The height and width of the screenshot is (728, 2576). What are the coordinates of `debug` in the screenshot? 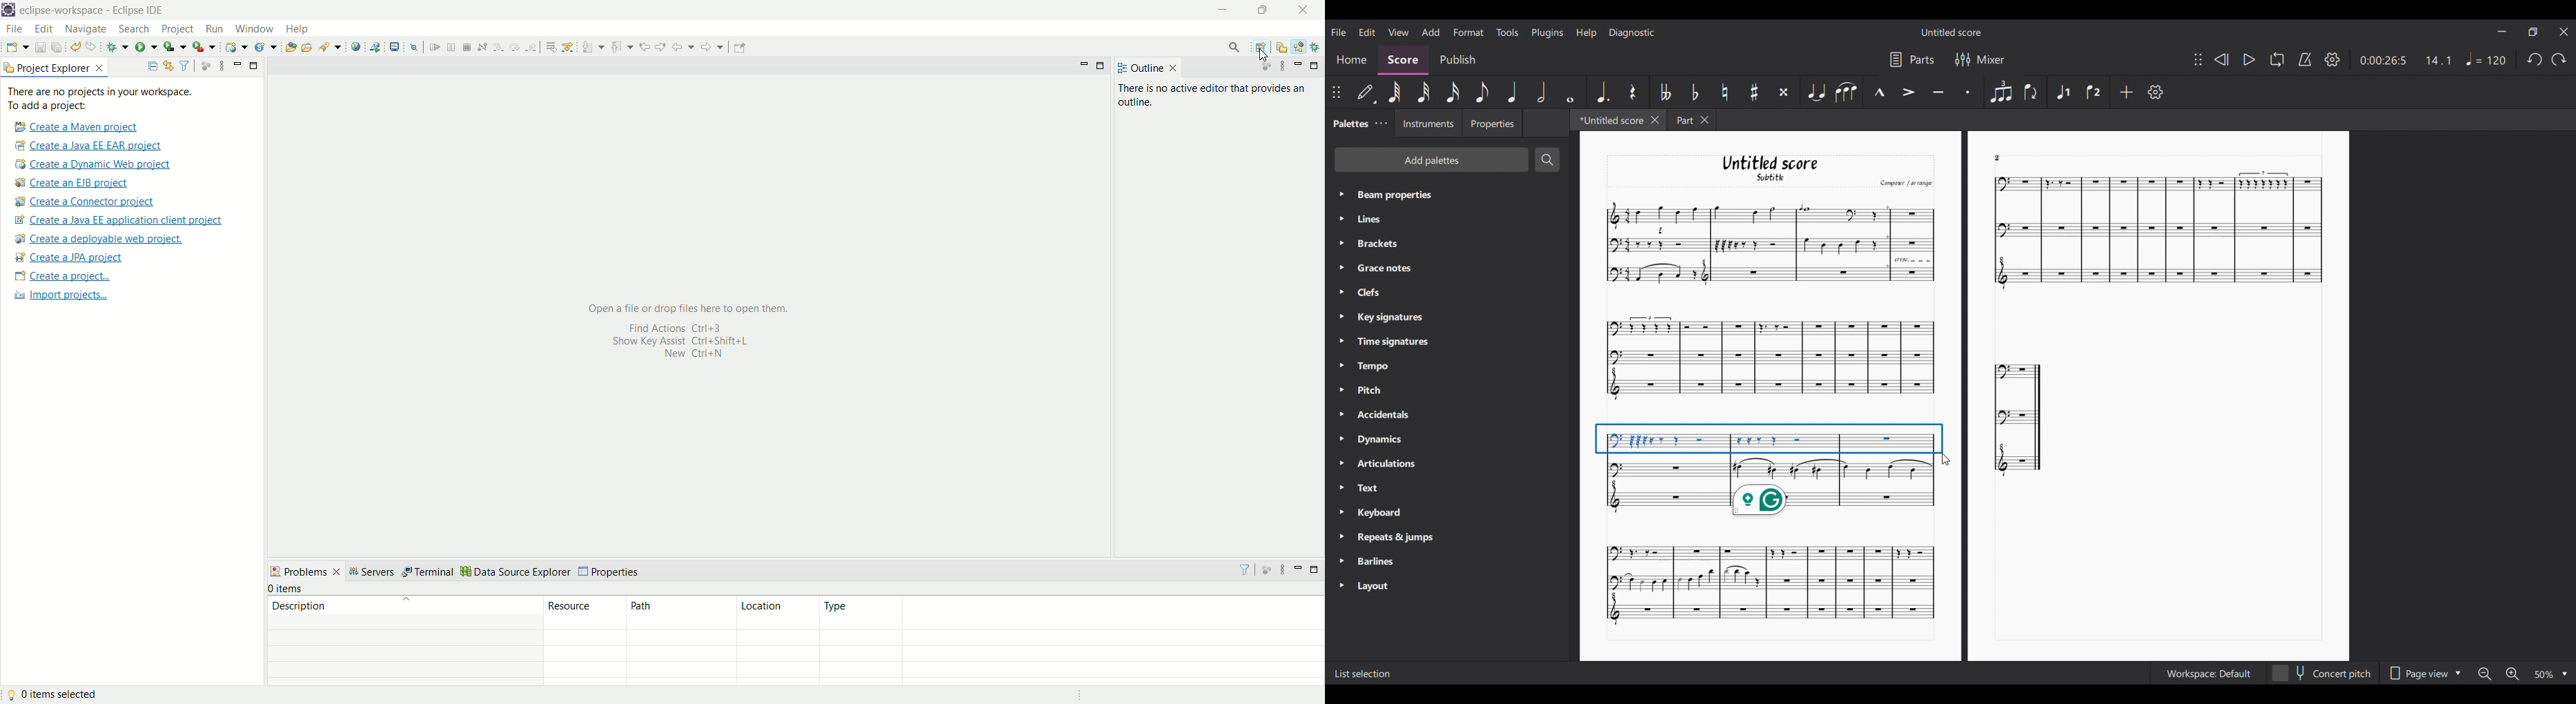 It's located at (118, 47).